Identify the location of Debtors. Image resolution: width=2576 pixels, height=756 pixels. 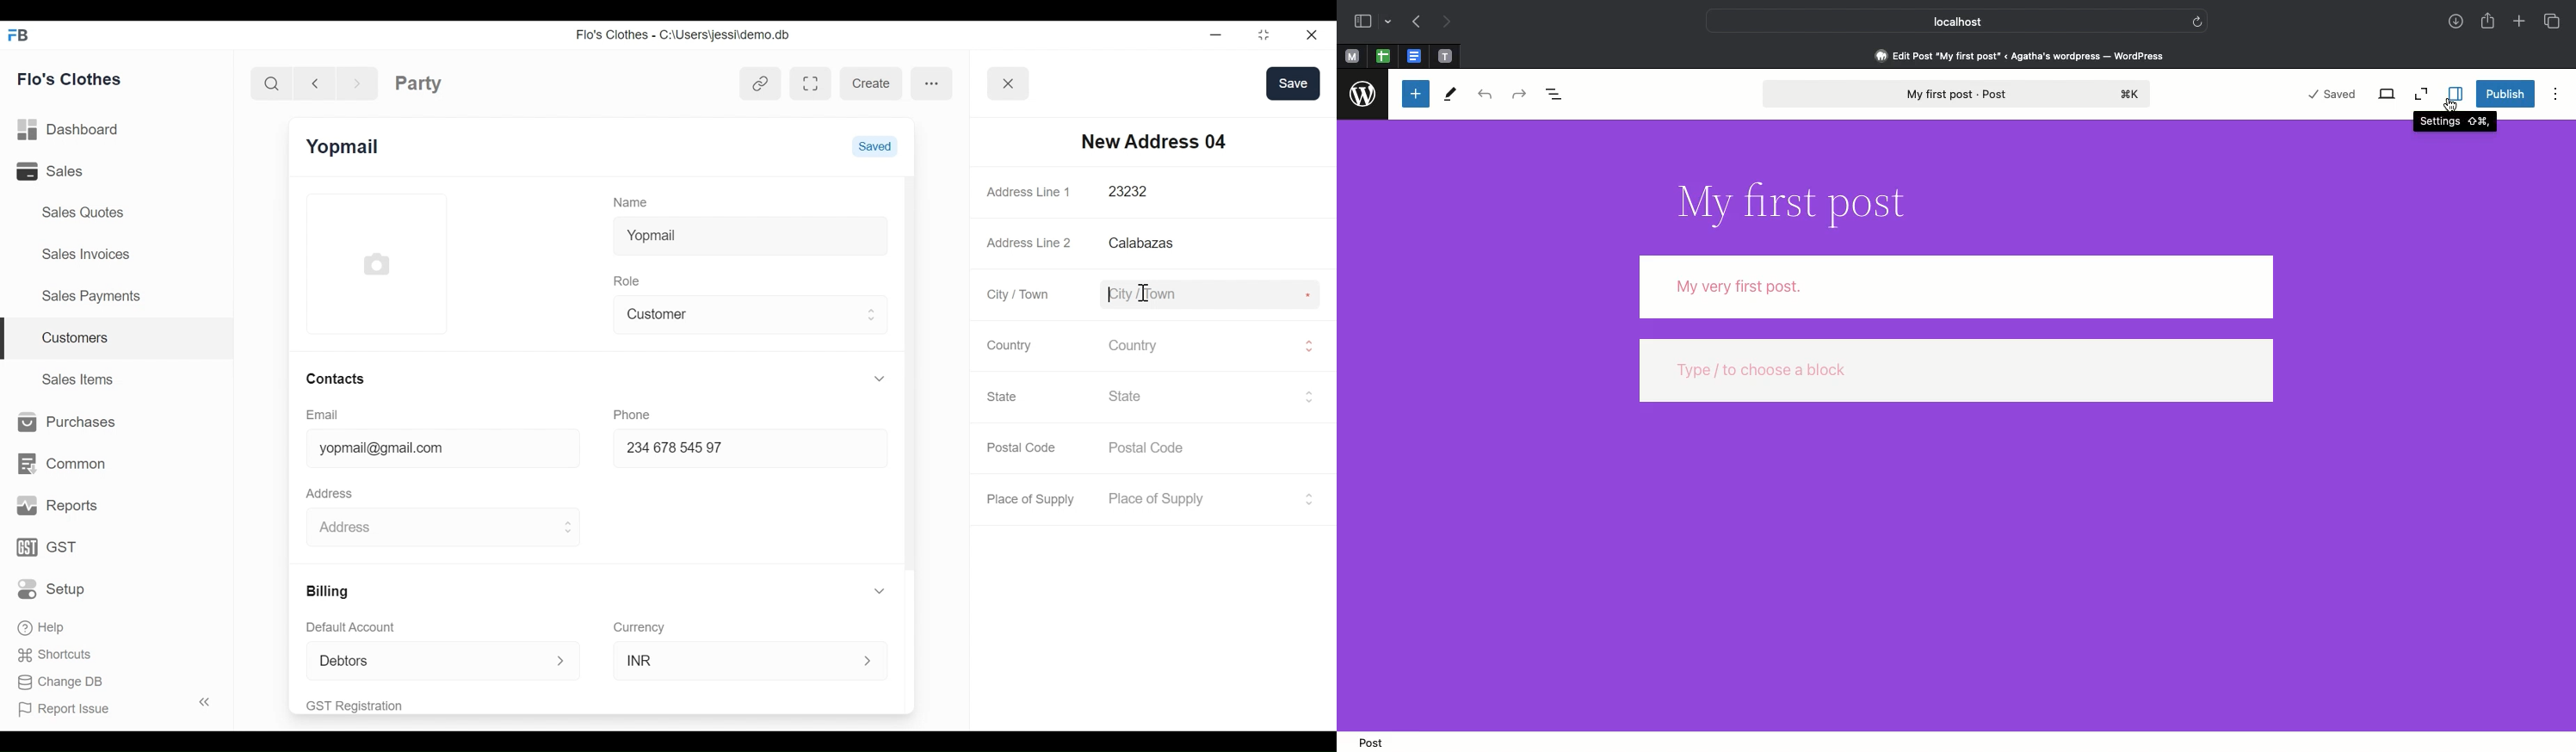
(421, 660).